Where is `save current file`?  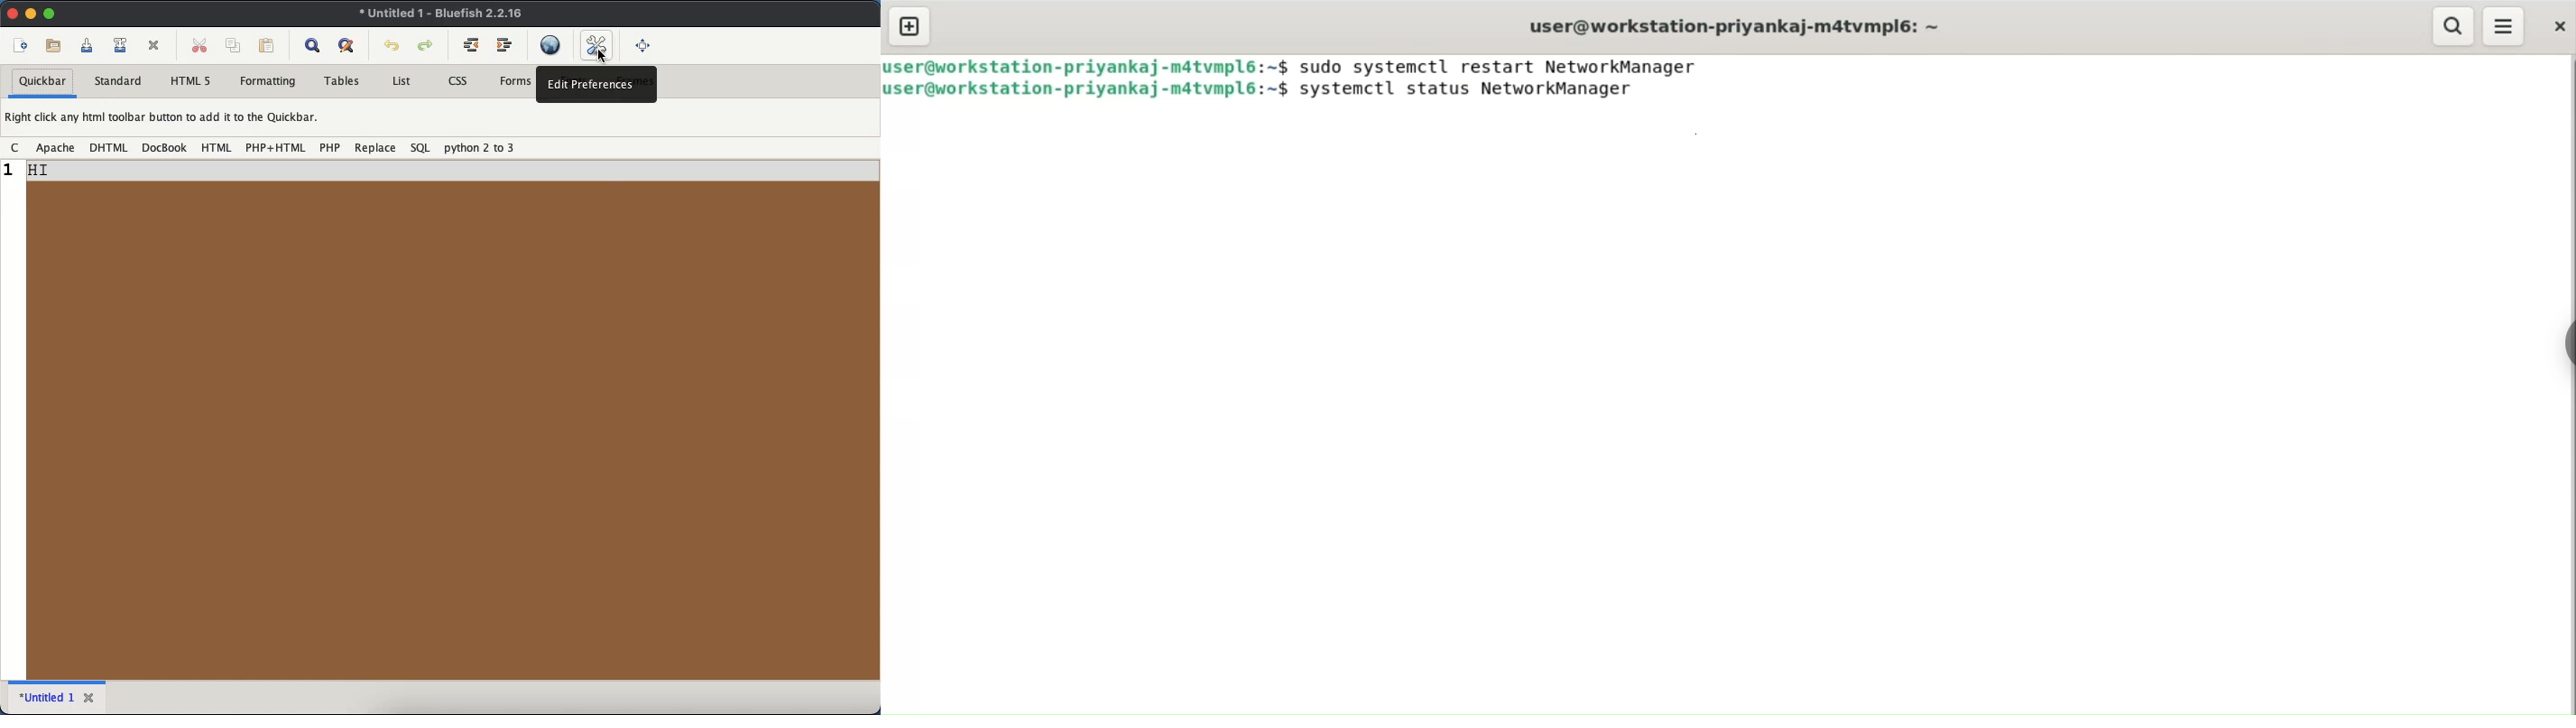 save current file is located at coordinates (88, 45).